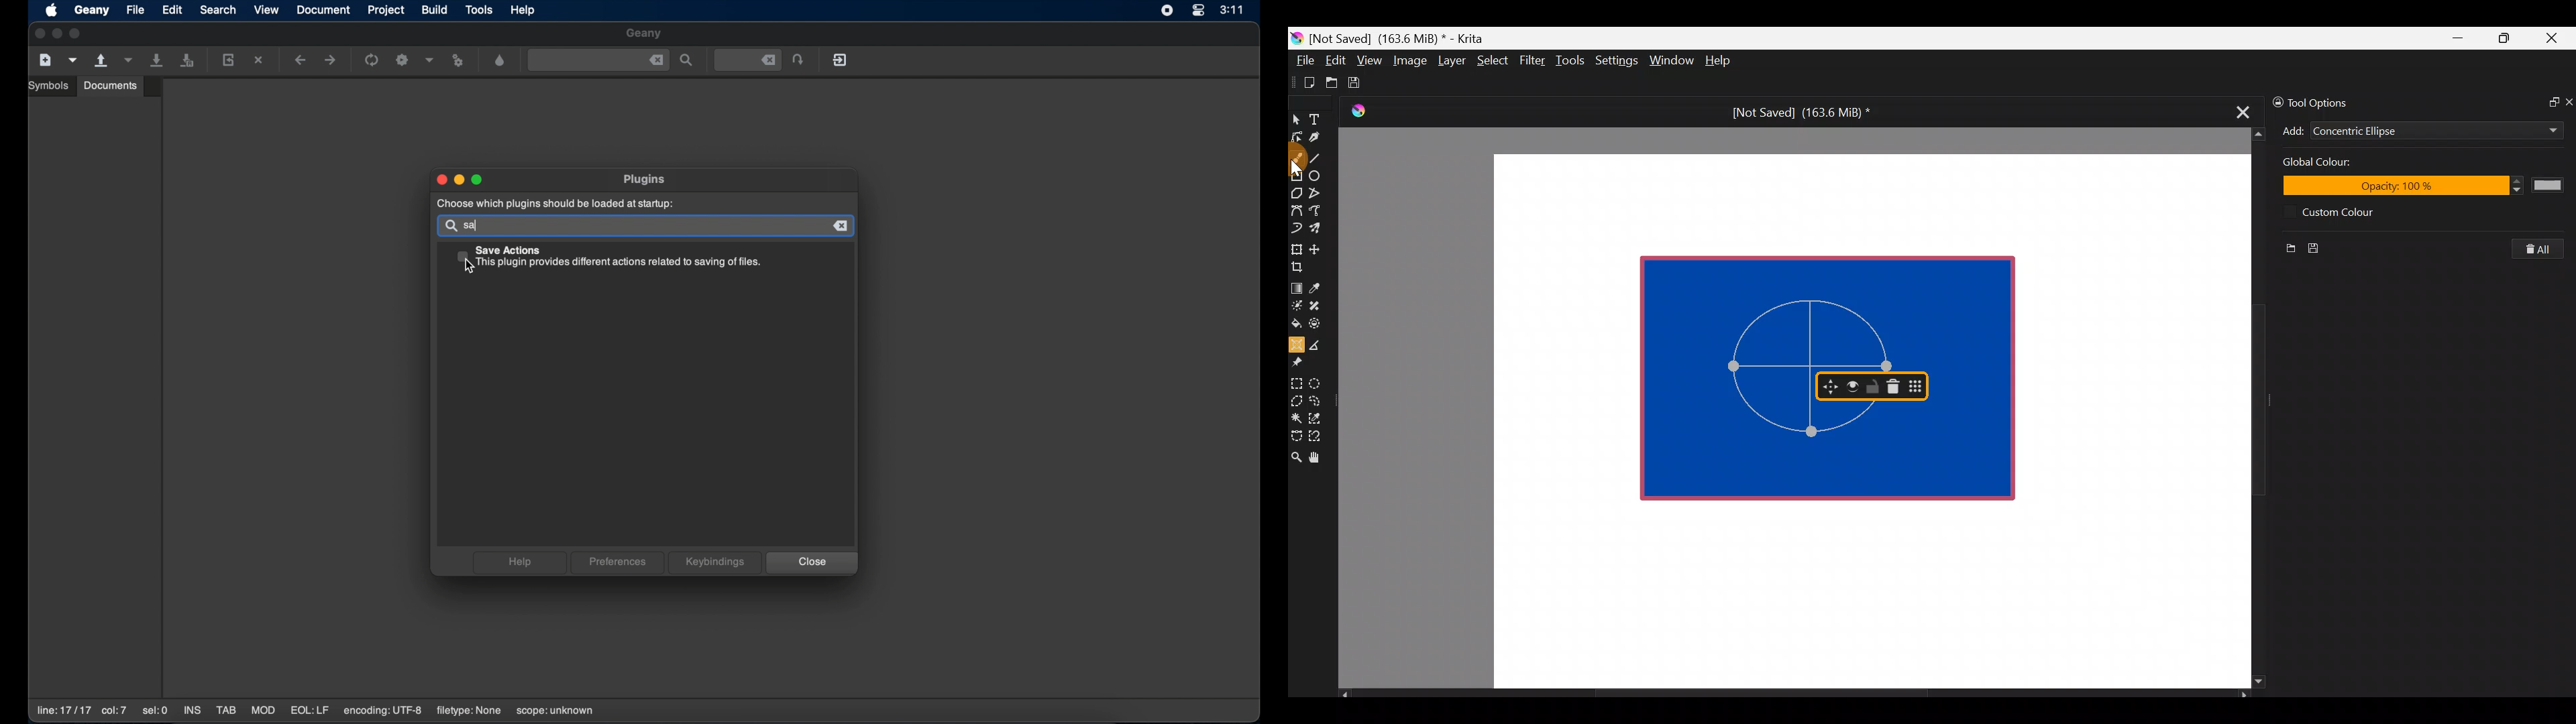 The height and width of the screenshot is (728, 2576). Describe the element at coordinates (193, 711) in the screenshot. I see `INS` at that location.